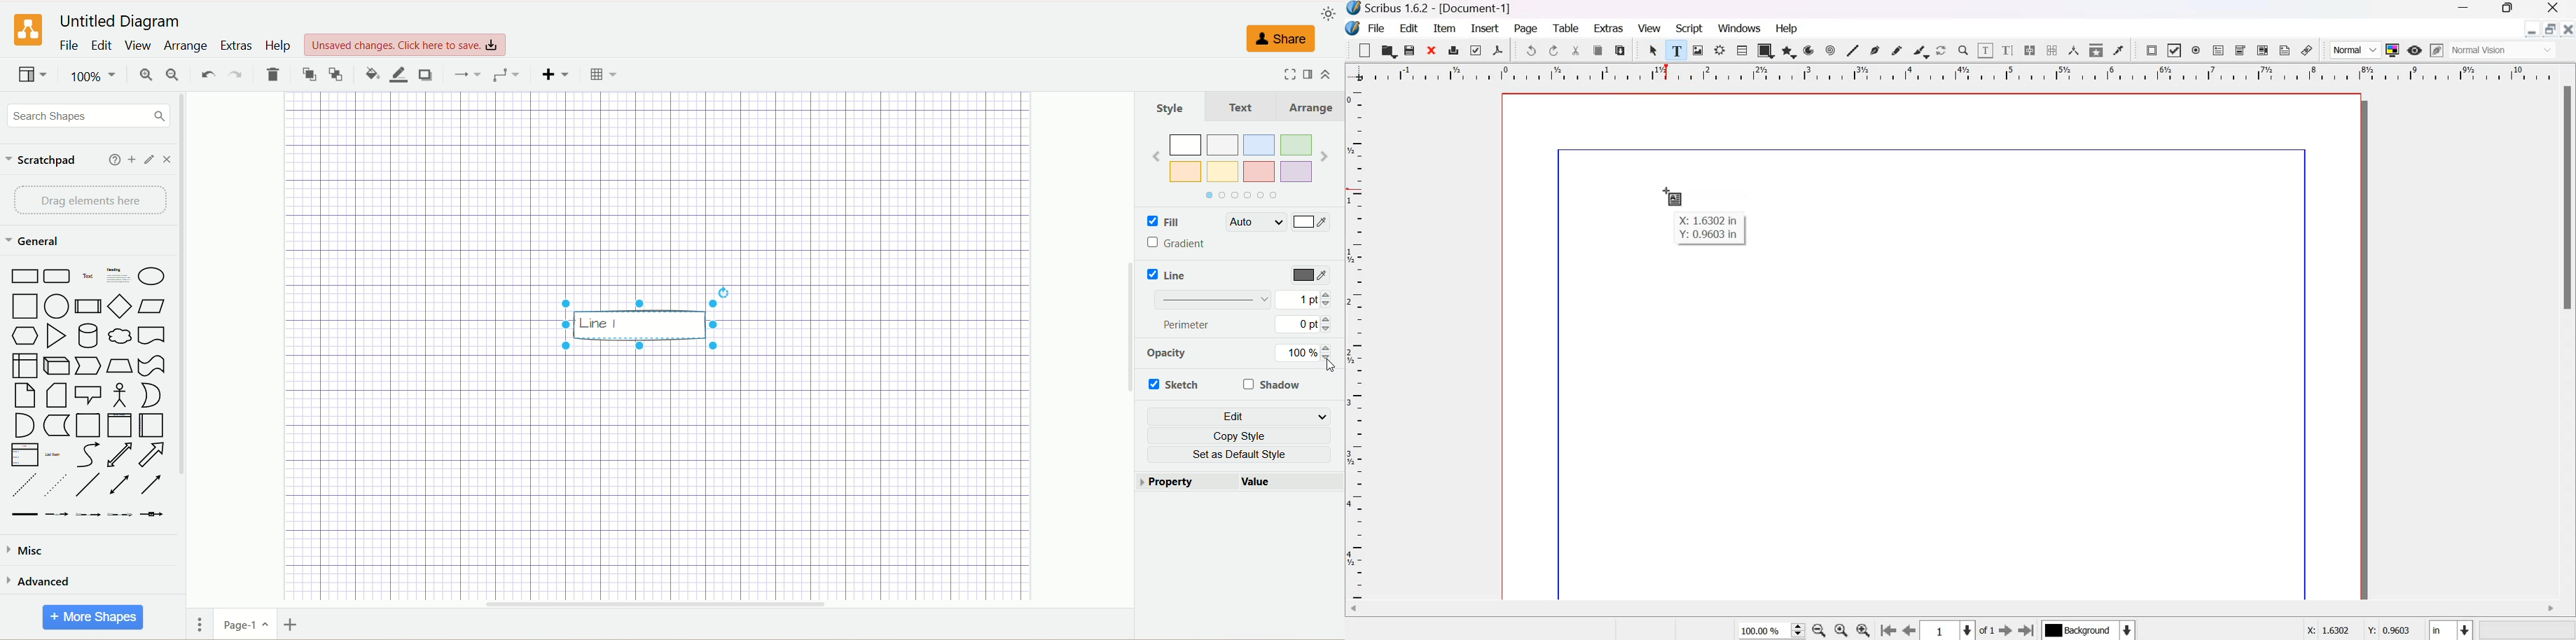 The height and width of the screenshot is (644, 2576). What do you see at coordinates (553, 74) in the screenshot?
I see `insert` at bounding box center [553, 74].